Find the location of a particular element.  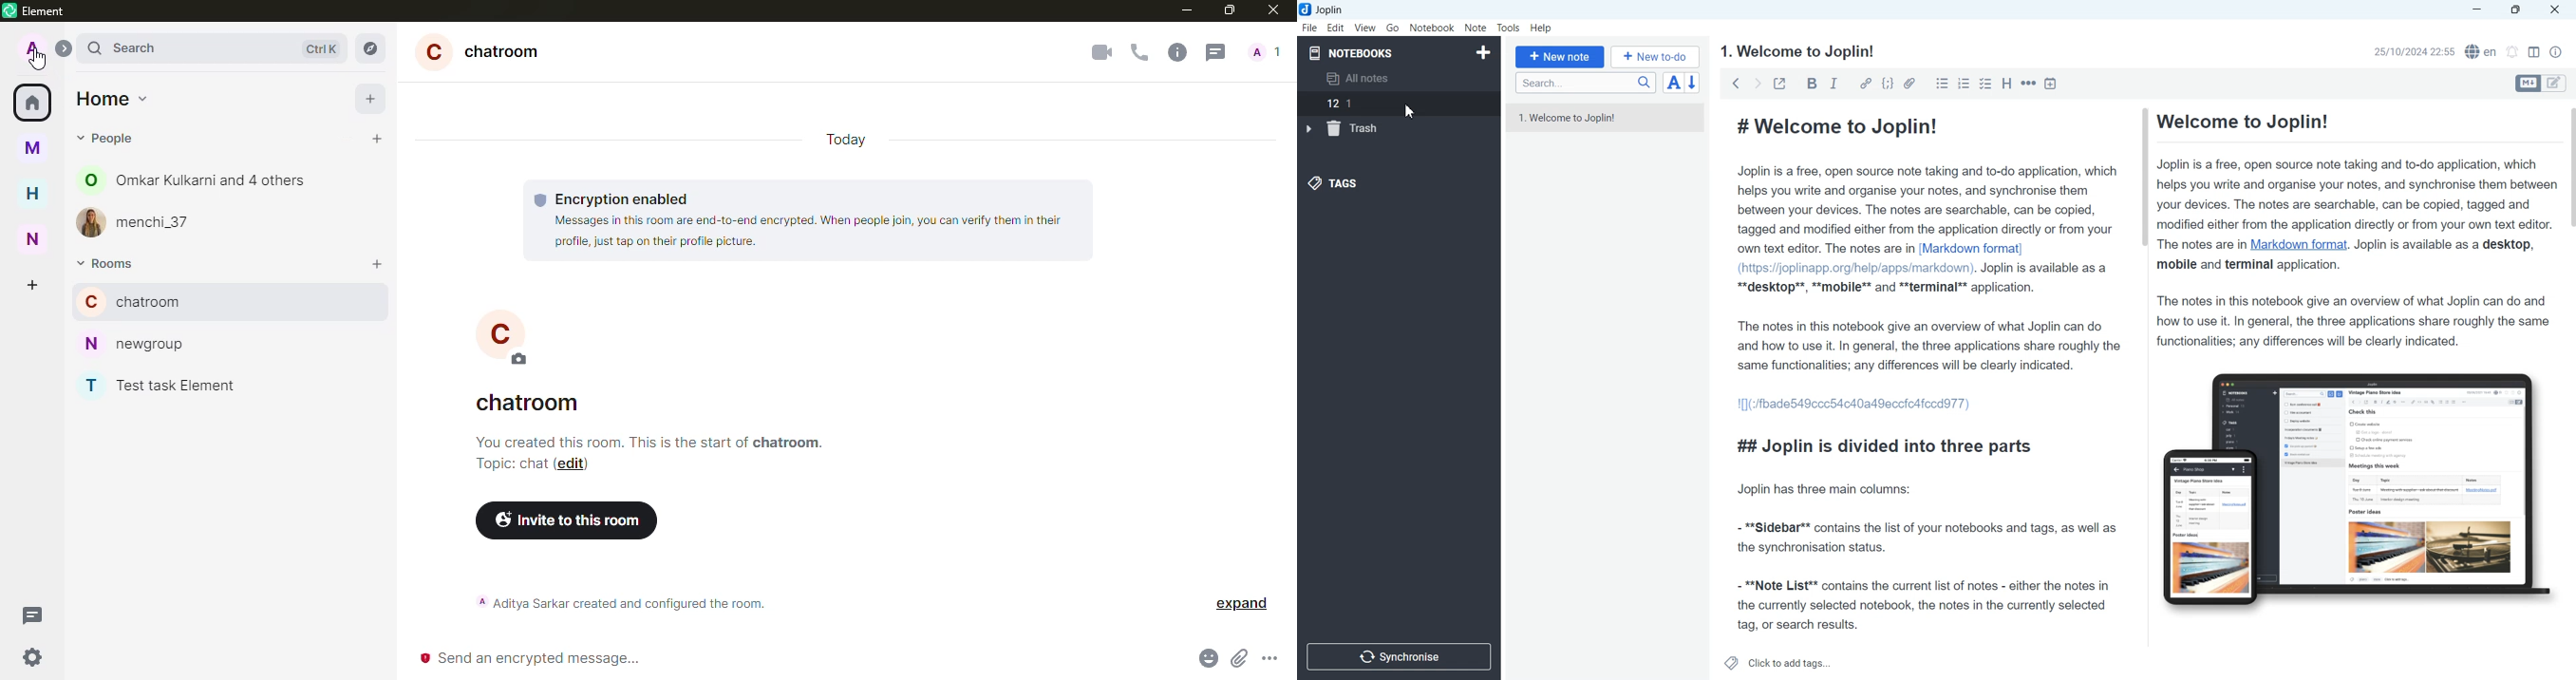

chatroom is located at coordinates (535, 403).